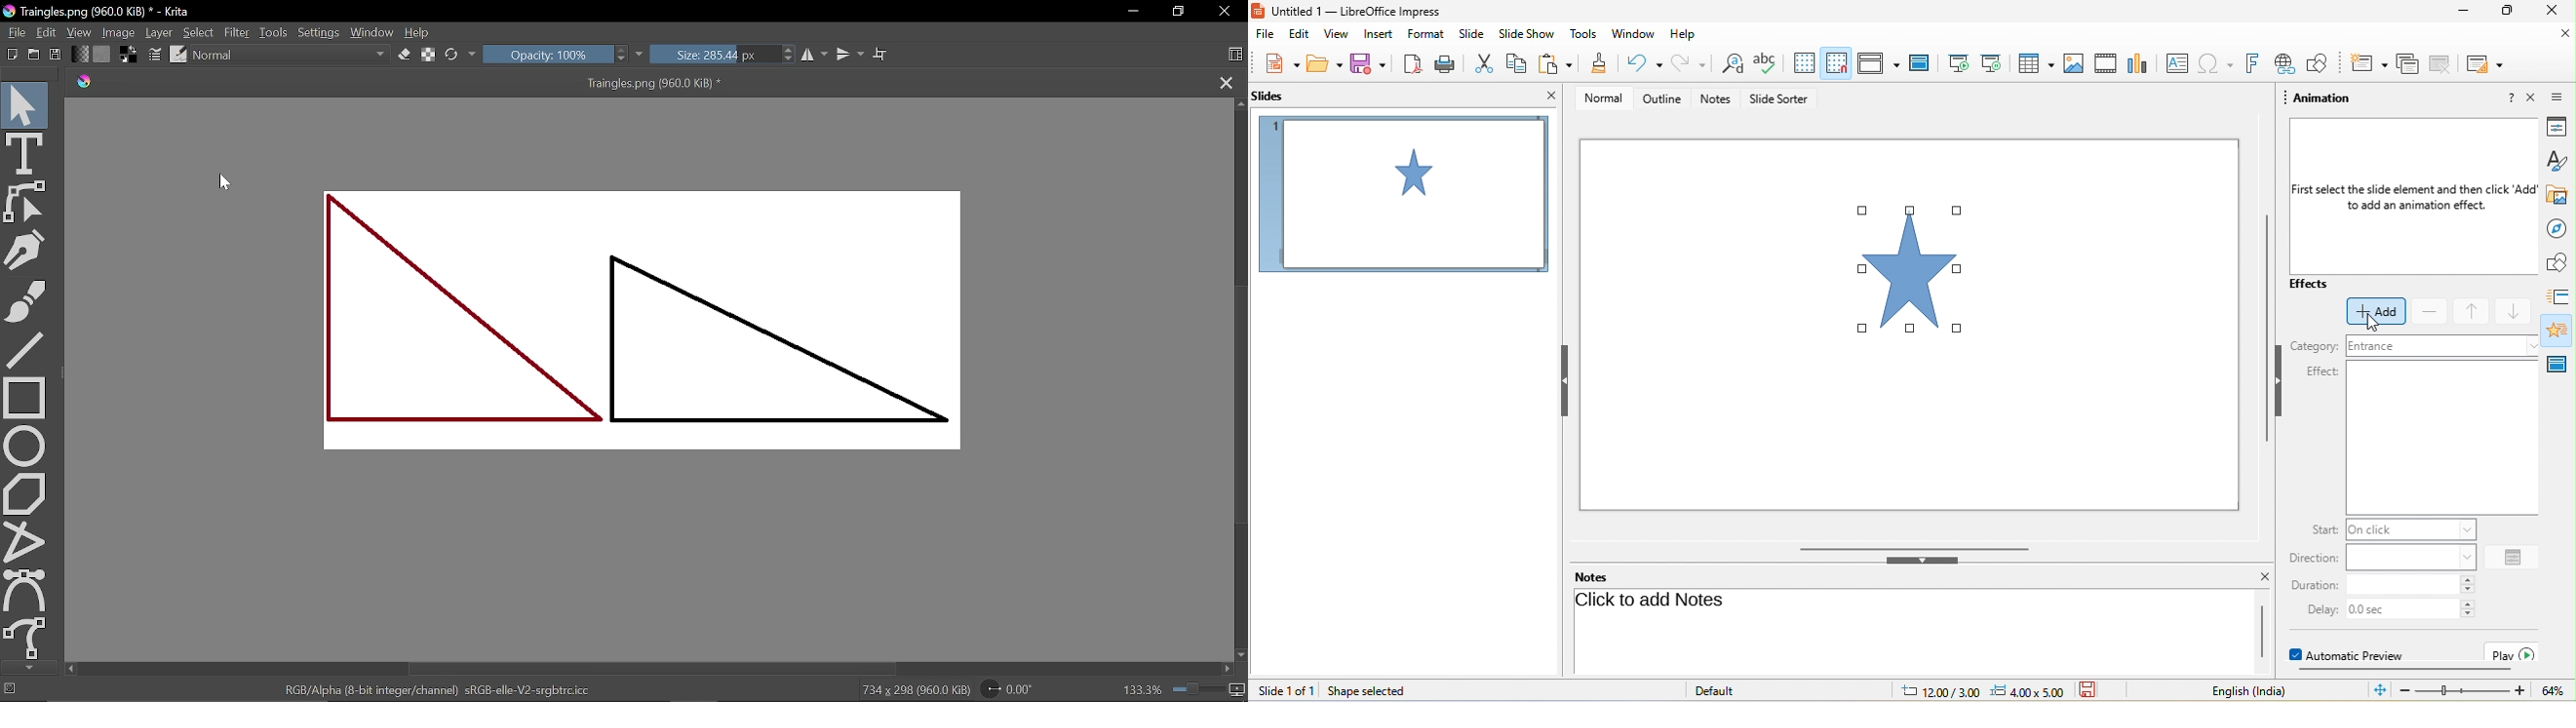 This screenshot has height=728, width=2576. I want to click on the document has not been modified since the last save, so click(2100, 690).